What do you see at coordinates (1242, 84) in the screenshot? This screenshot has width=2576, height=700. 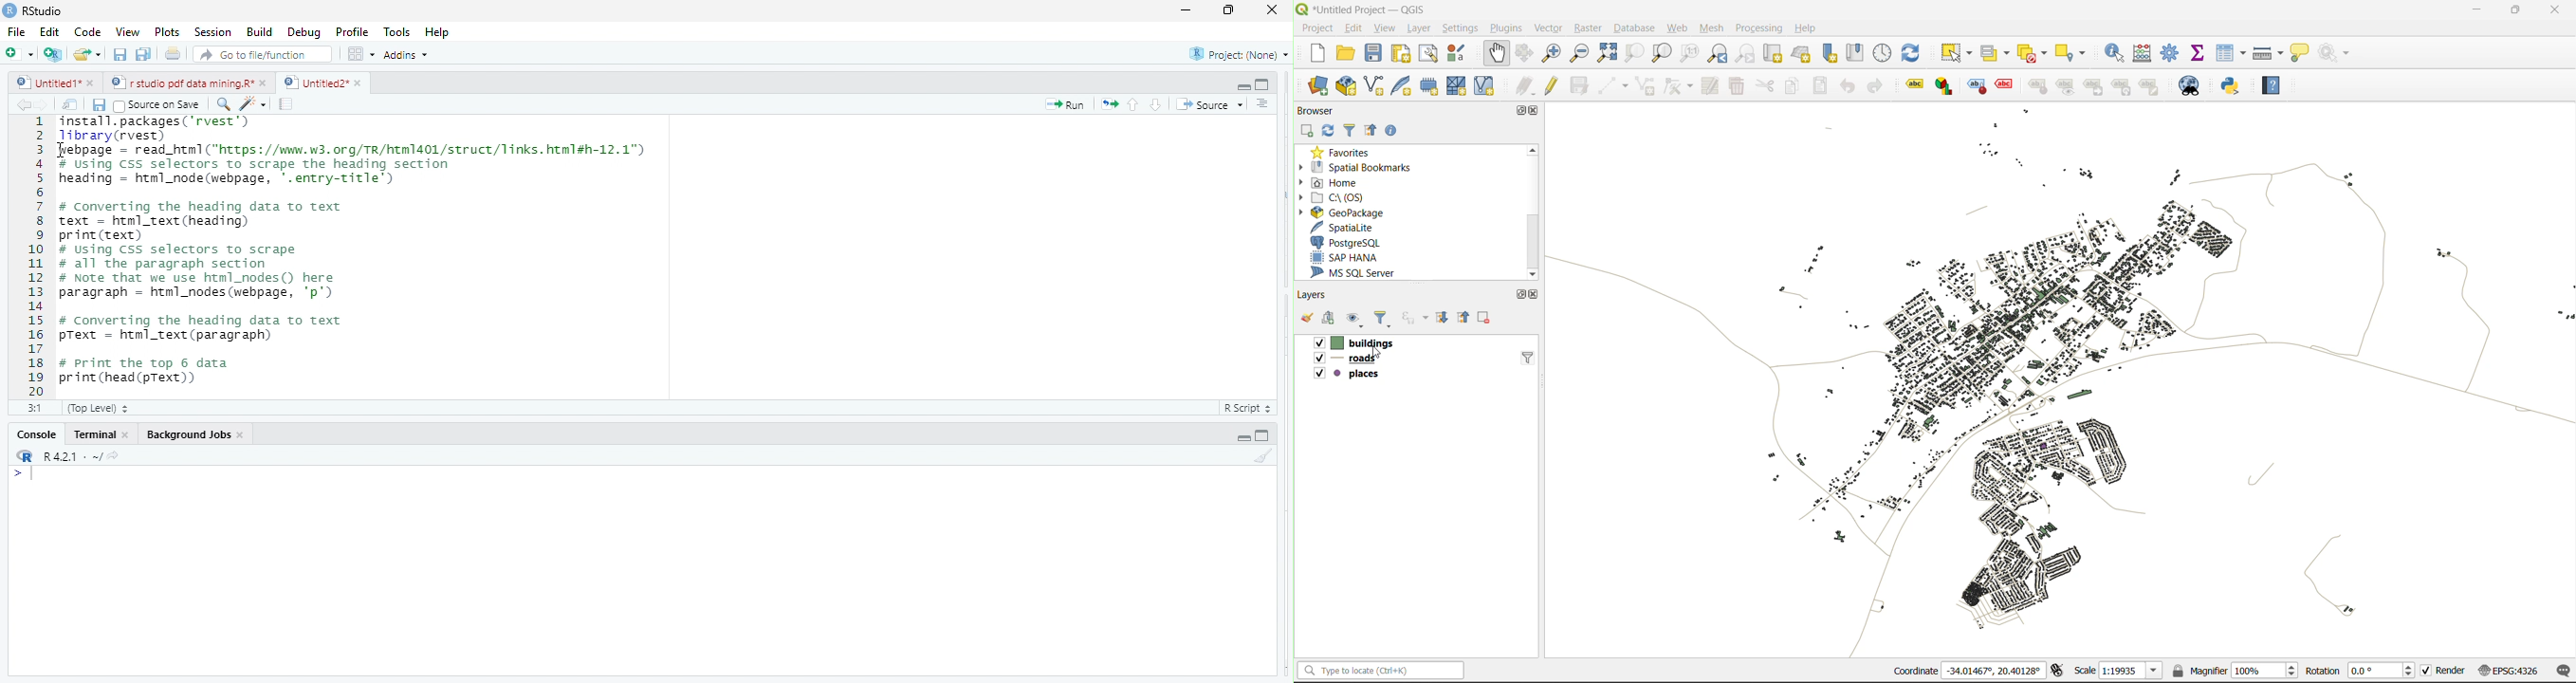 I see `hide r script` at bounding box center [1242, 84].